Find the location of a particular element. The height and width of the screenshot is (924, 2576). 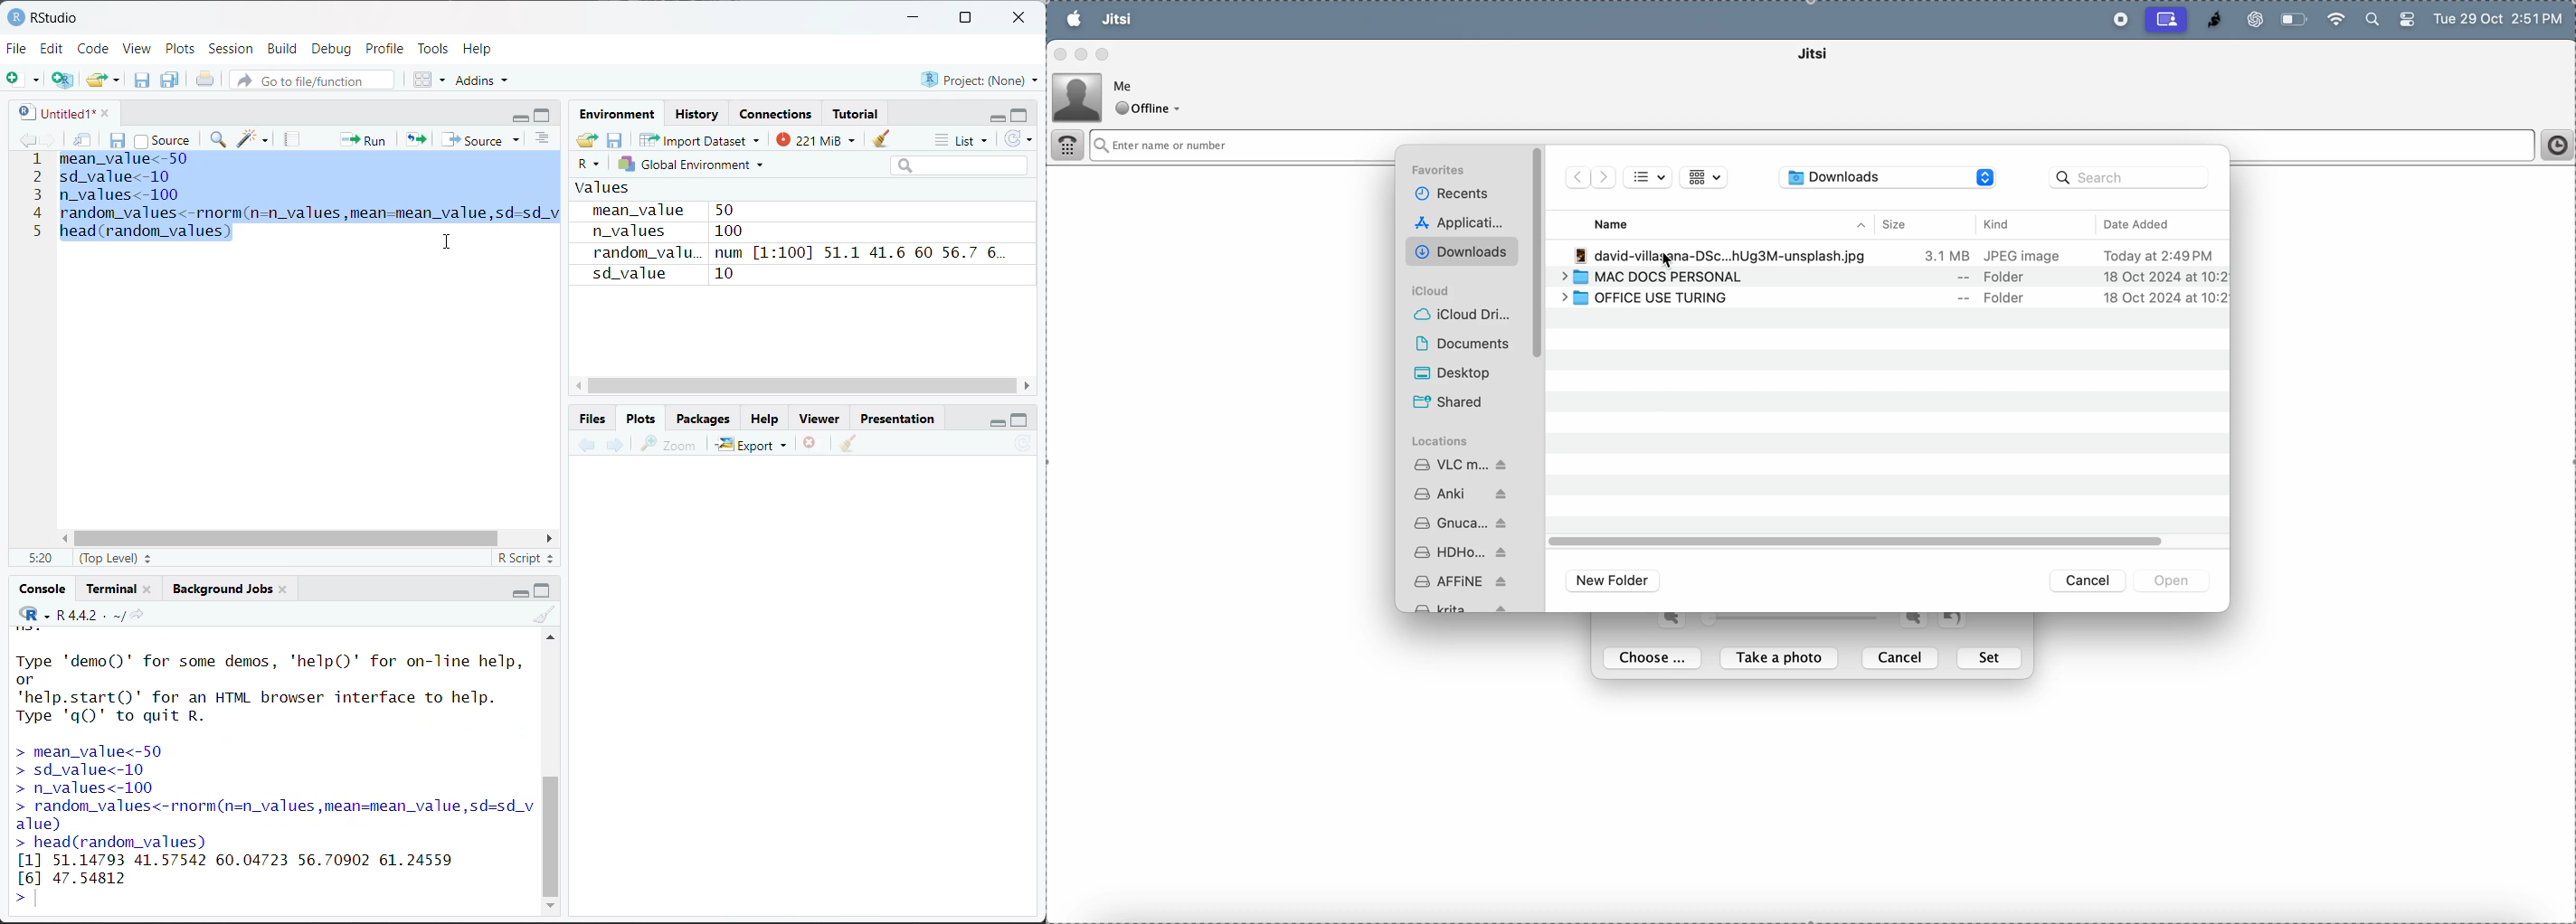

code tools is located at coordinates (253, 138).